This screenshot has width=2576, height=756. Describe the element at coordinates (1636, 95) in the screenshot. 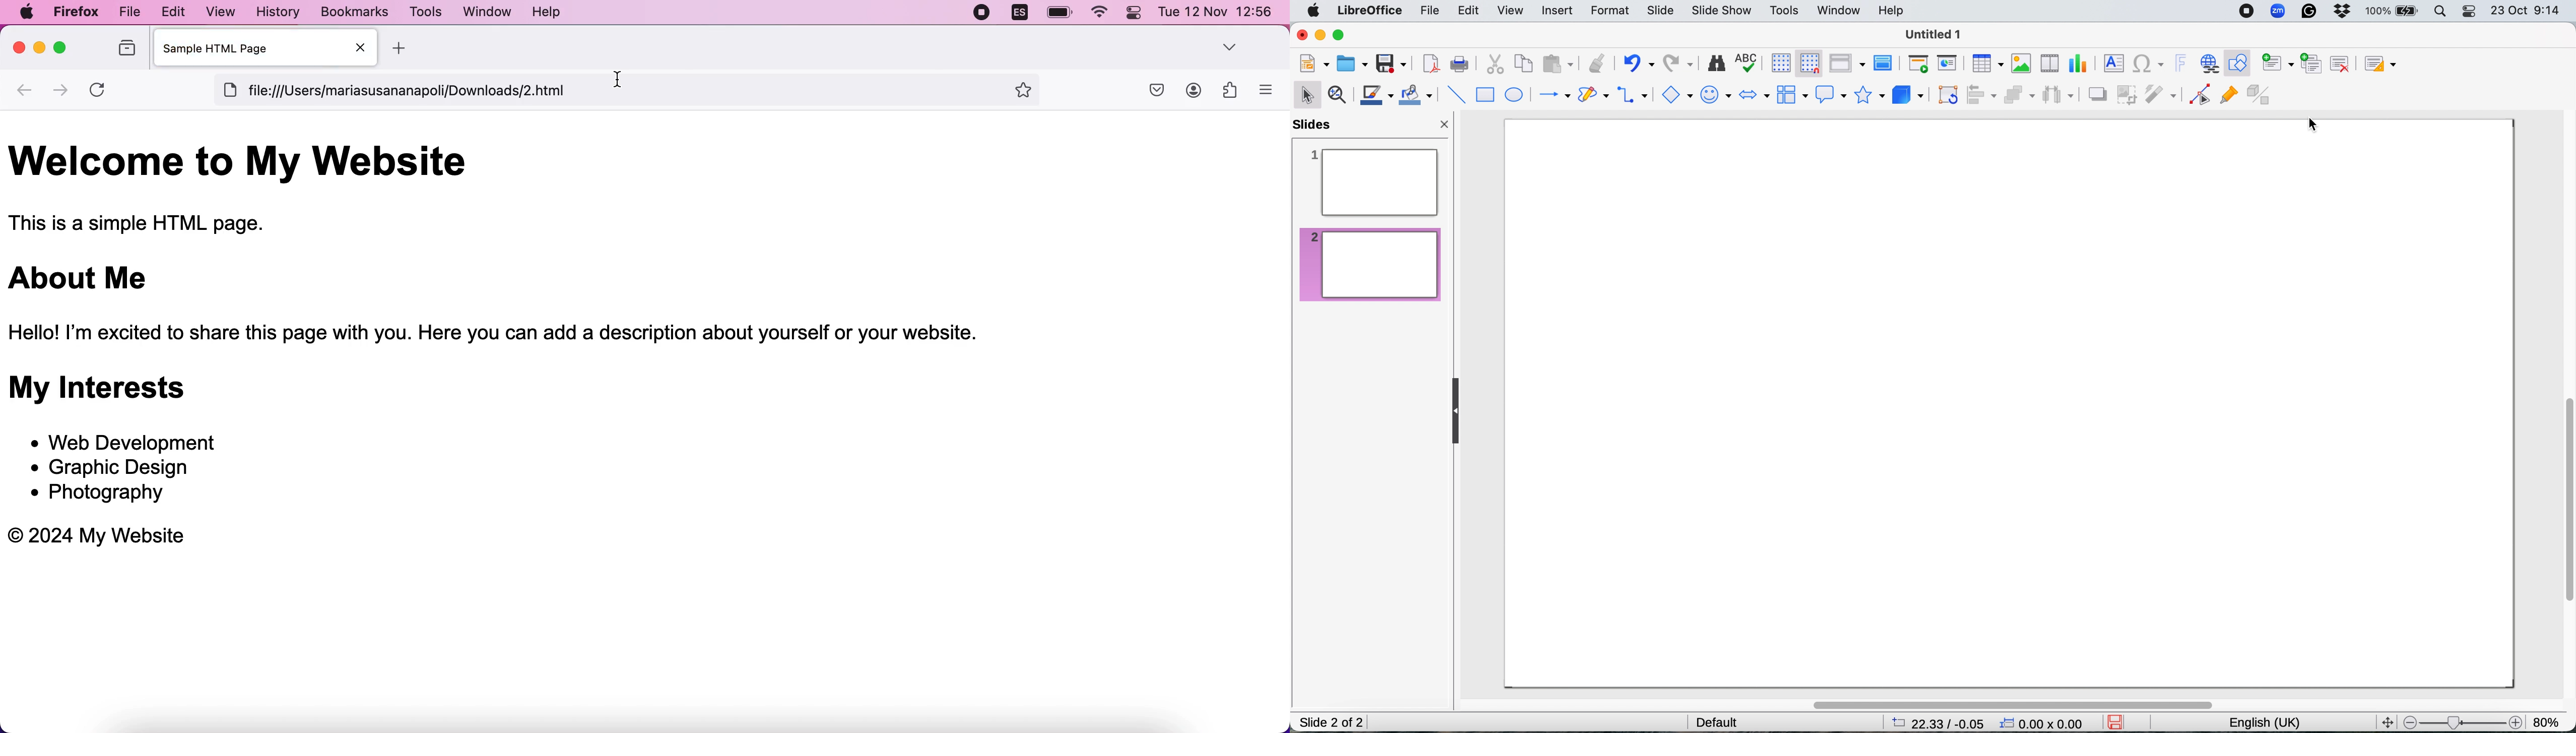

I see `connectors` at that location.